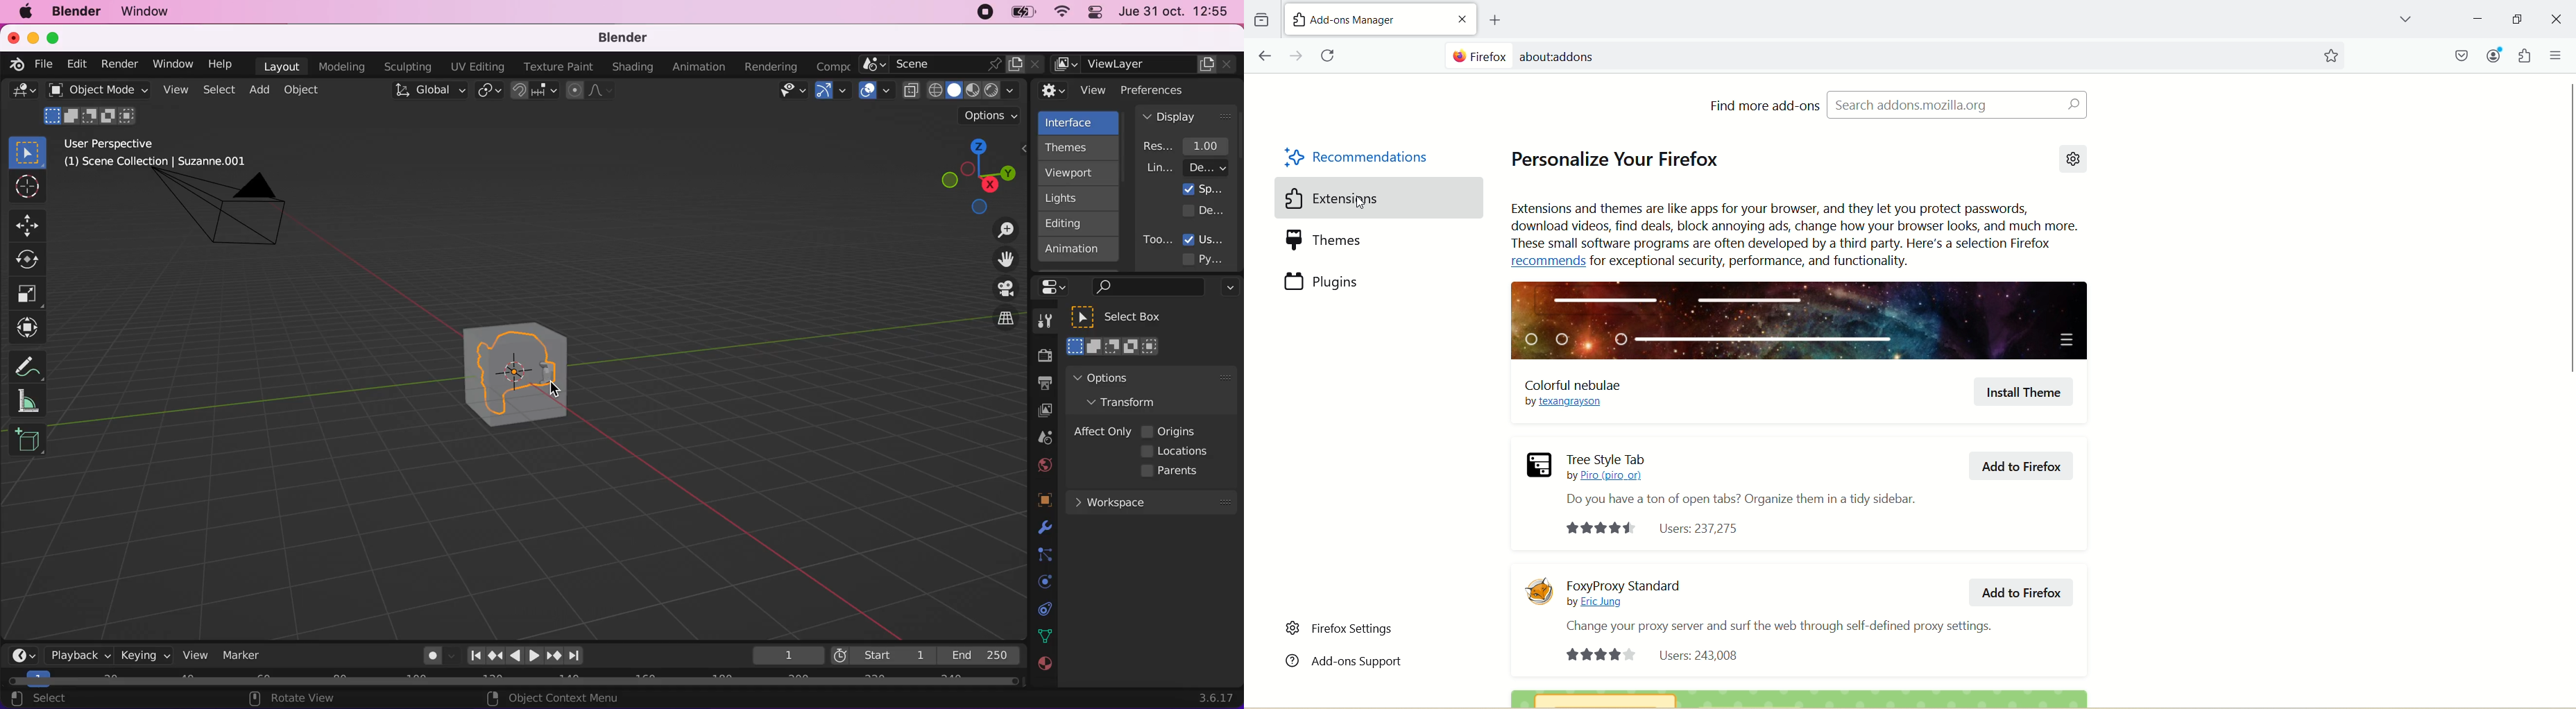 The height and width of the screenshot is (728, 2576). Describe the element at coordinates (1341, 629) in the screenshot. I see `Firefox settings` at that location.